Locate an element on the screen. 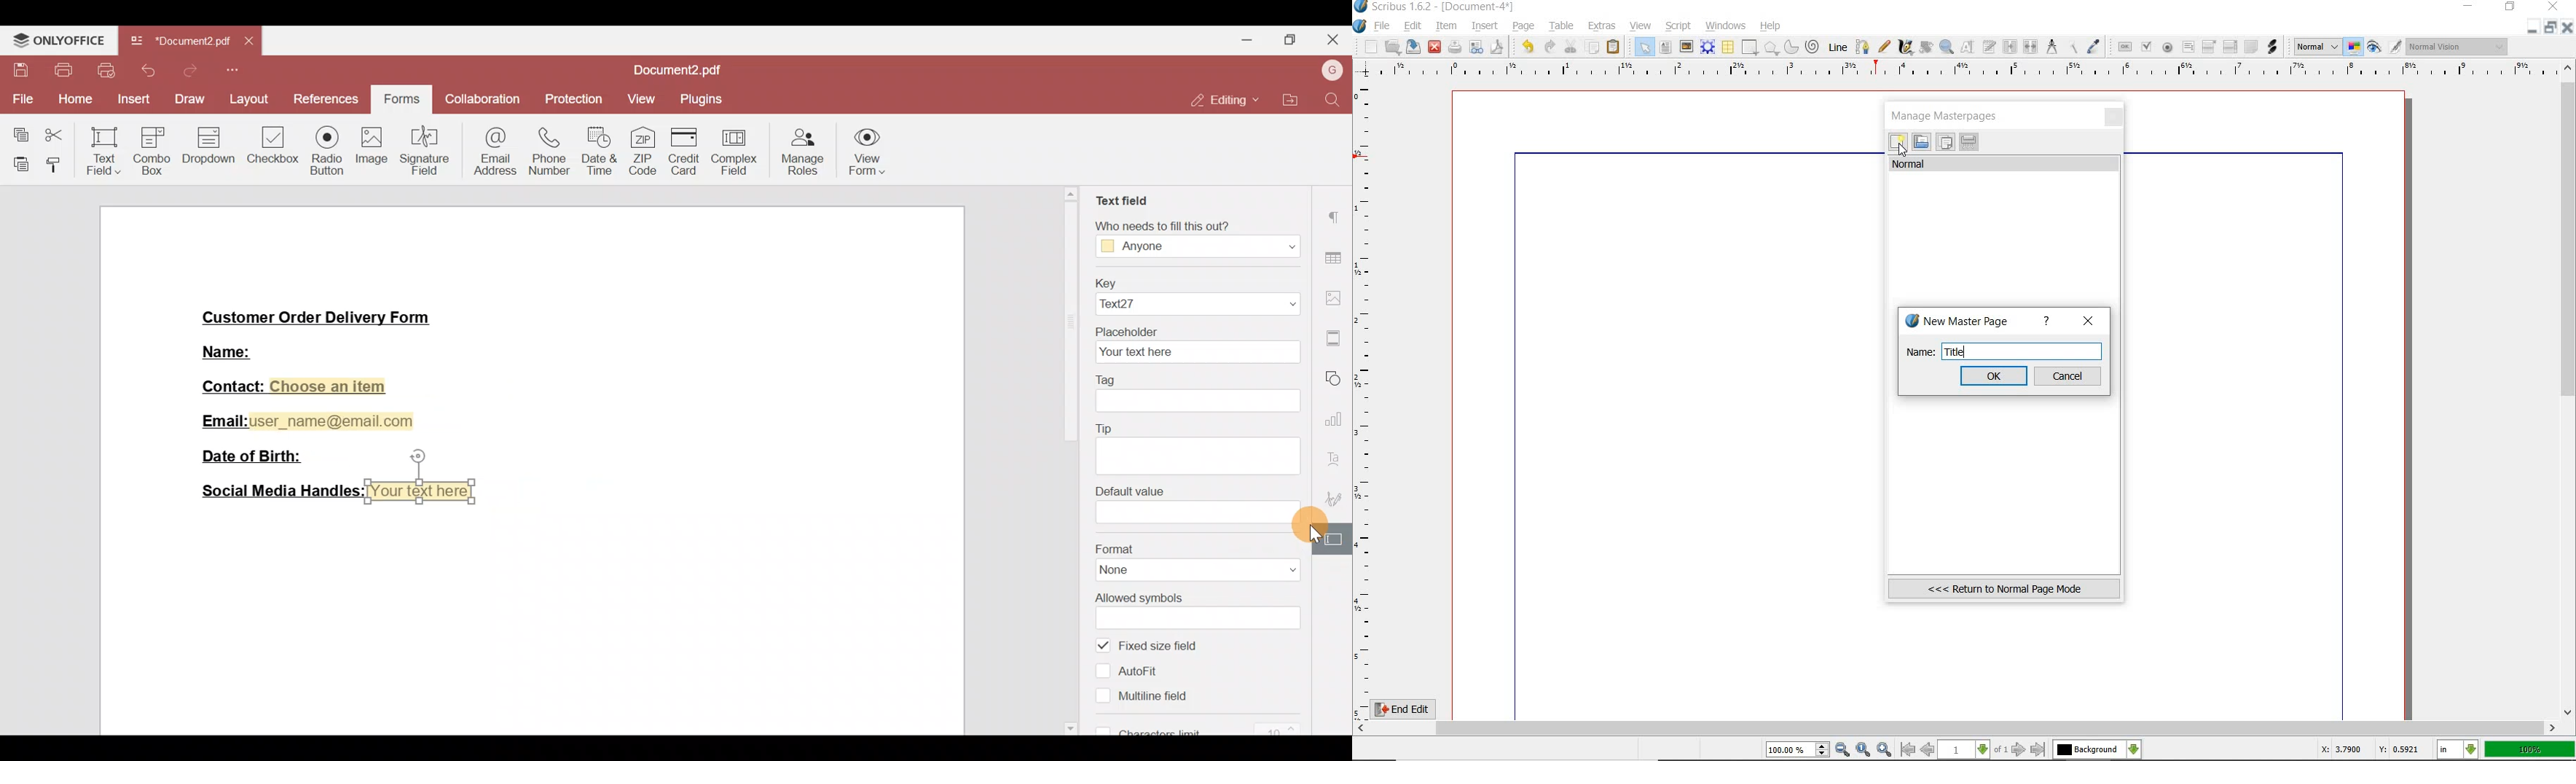  cancel is located at coordinates (2069, 376).